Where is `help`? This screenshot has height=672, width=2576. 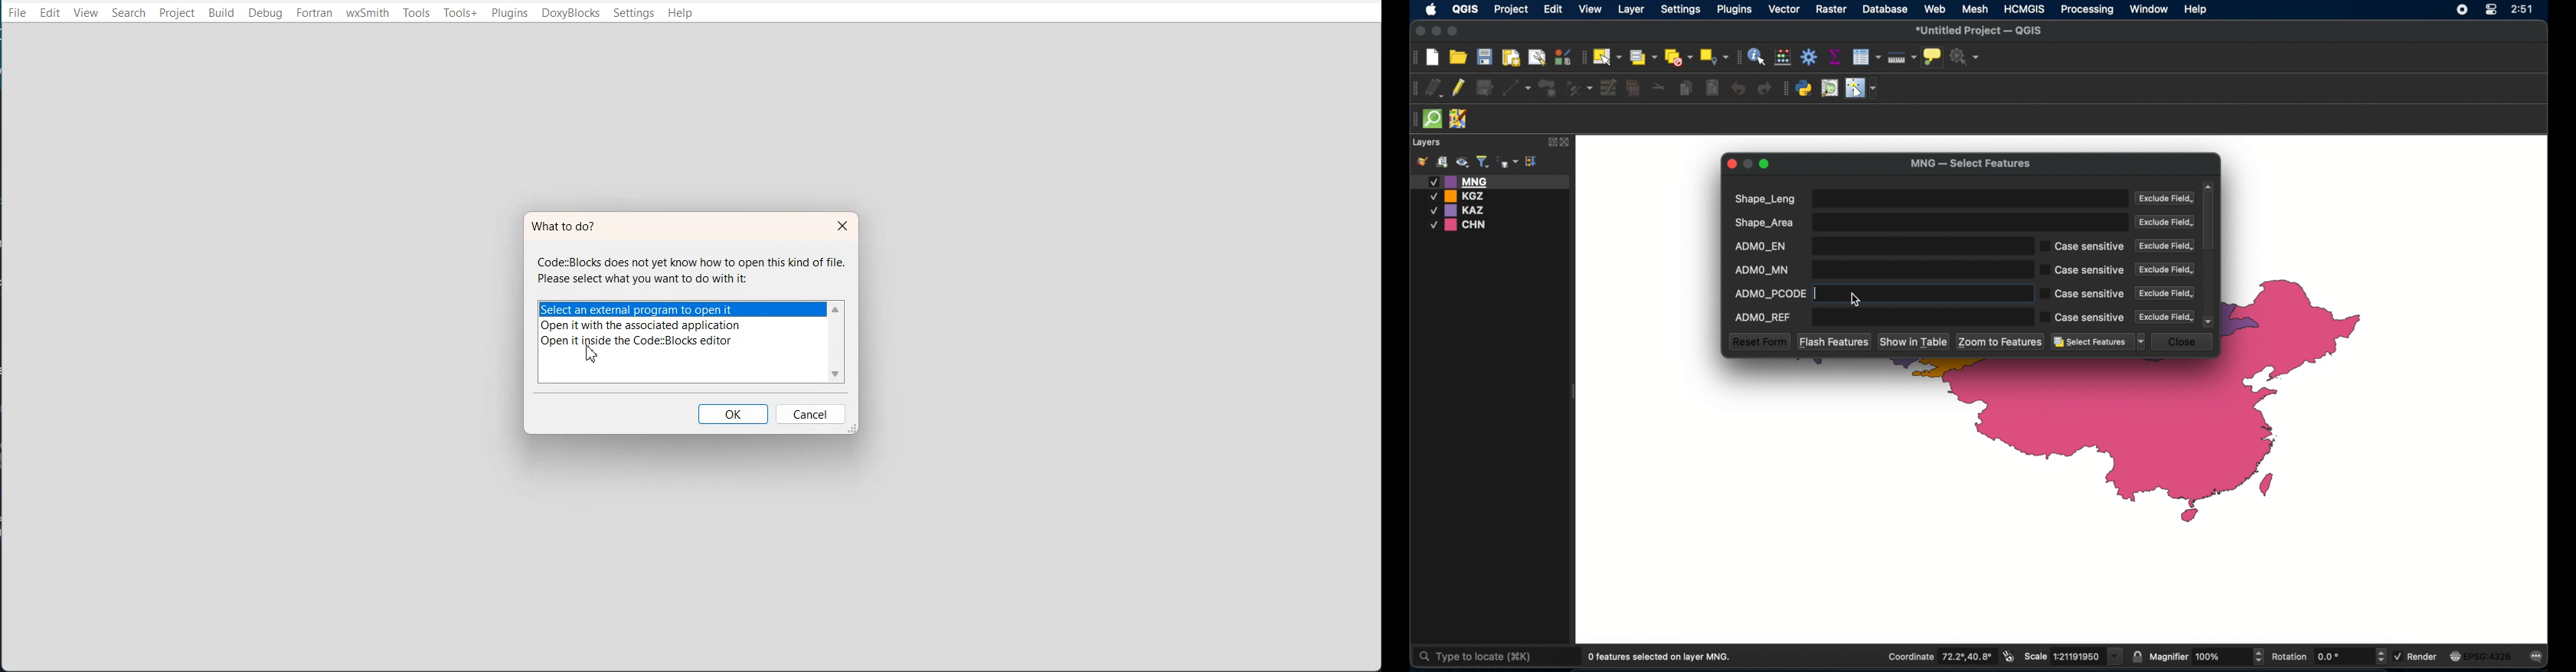 help is located at coordinates (2198, 11).